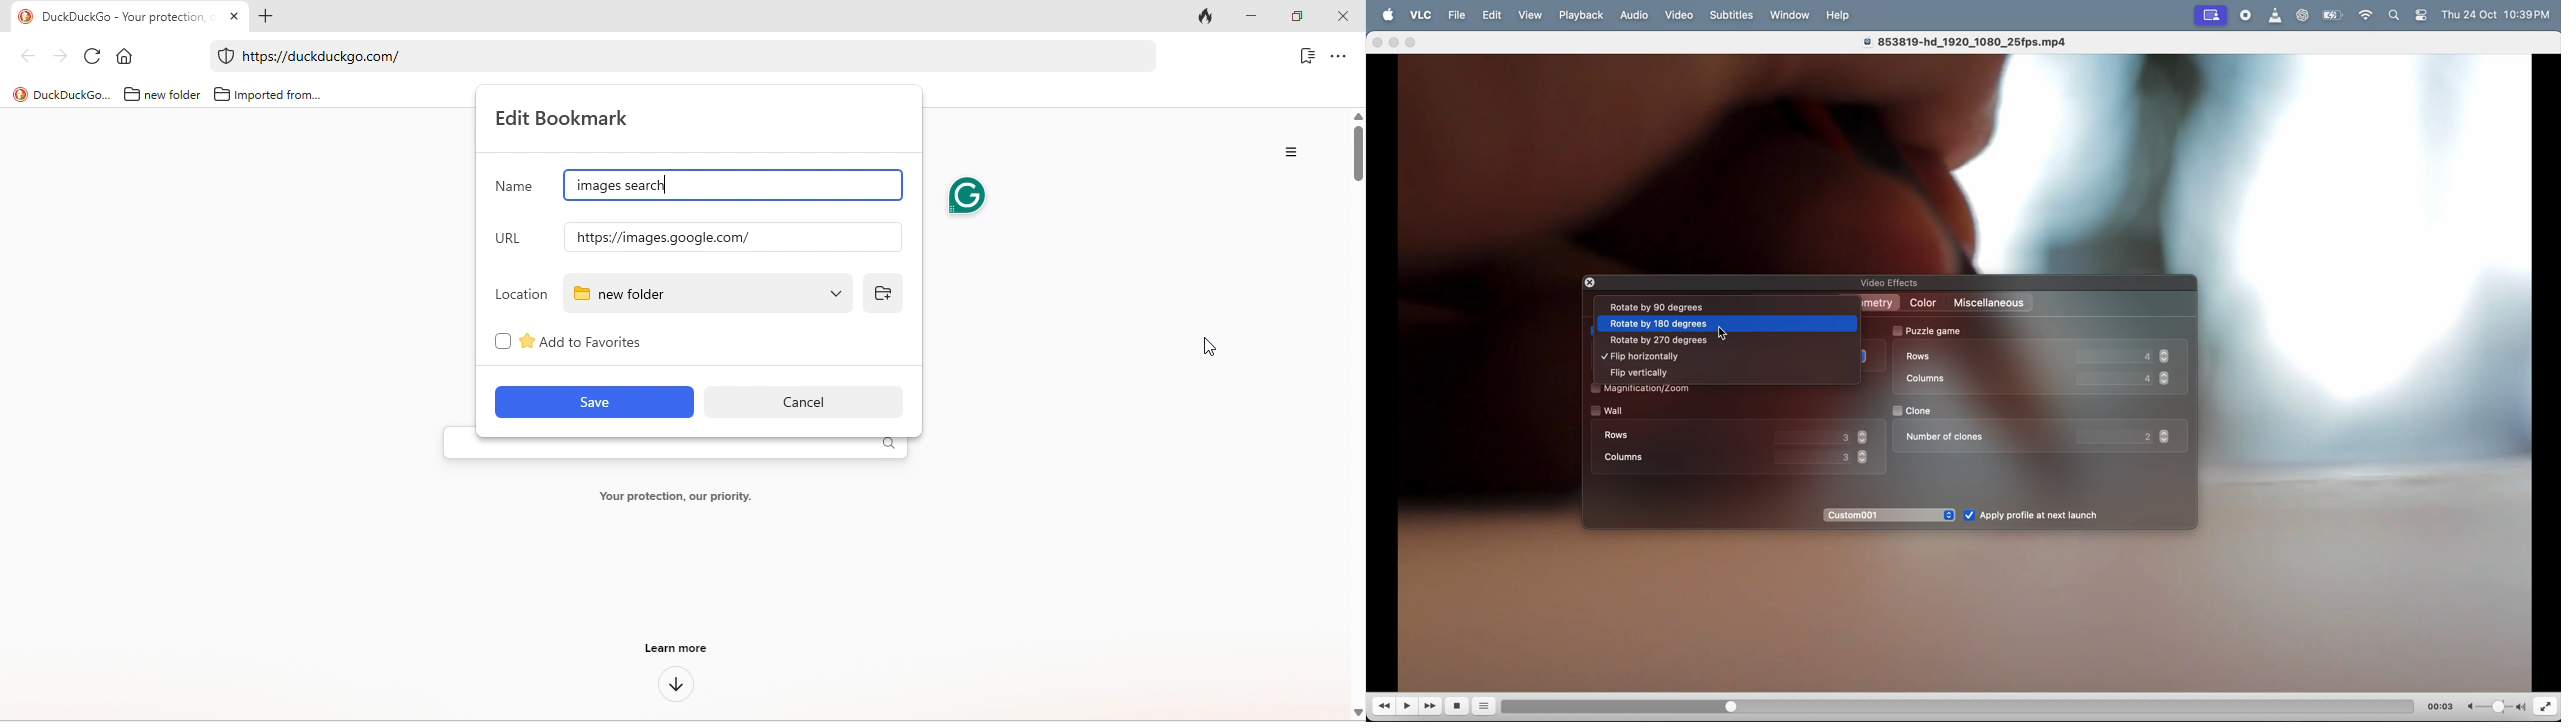 The image size is (2576, 728). Describe the element at coordinates (1640, 375) in the screenshot. I see `flip vertically` at that location.